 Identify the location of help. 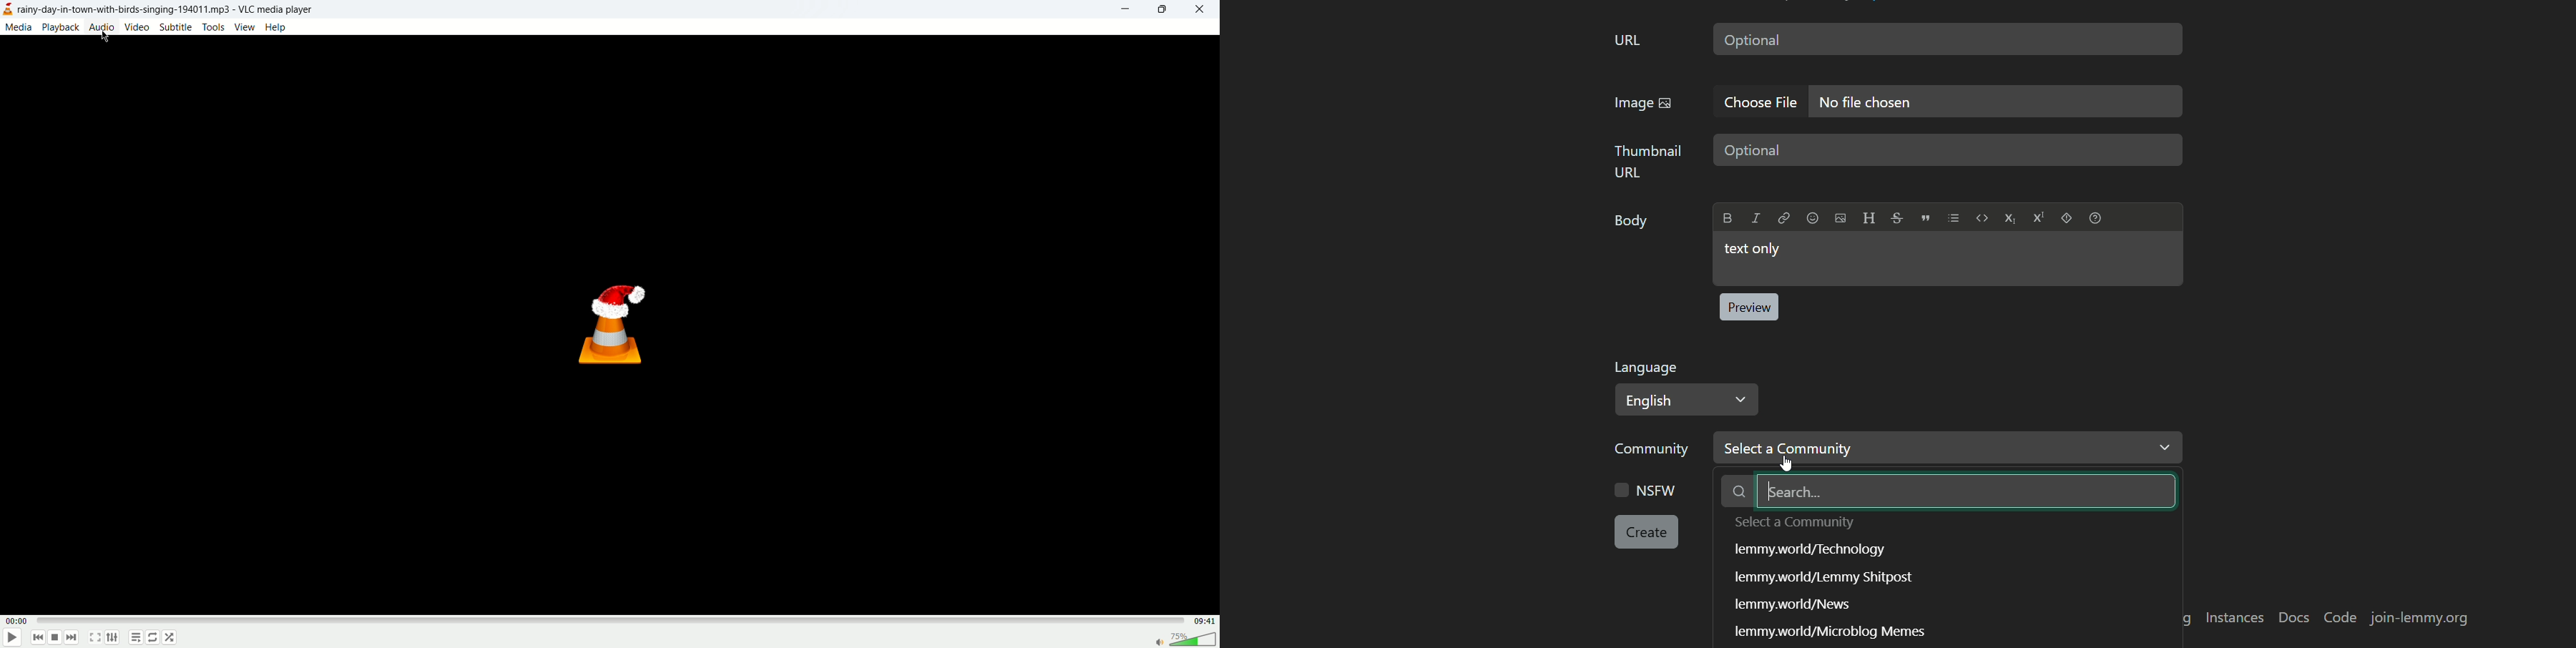
(275, 27).